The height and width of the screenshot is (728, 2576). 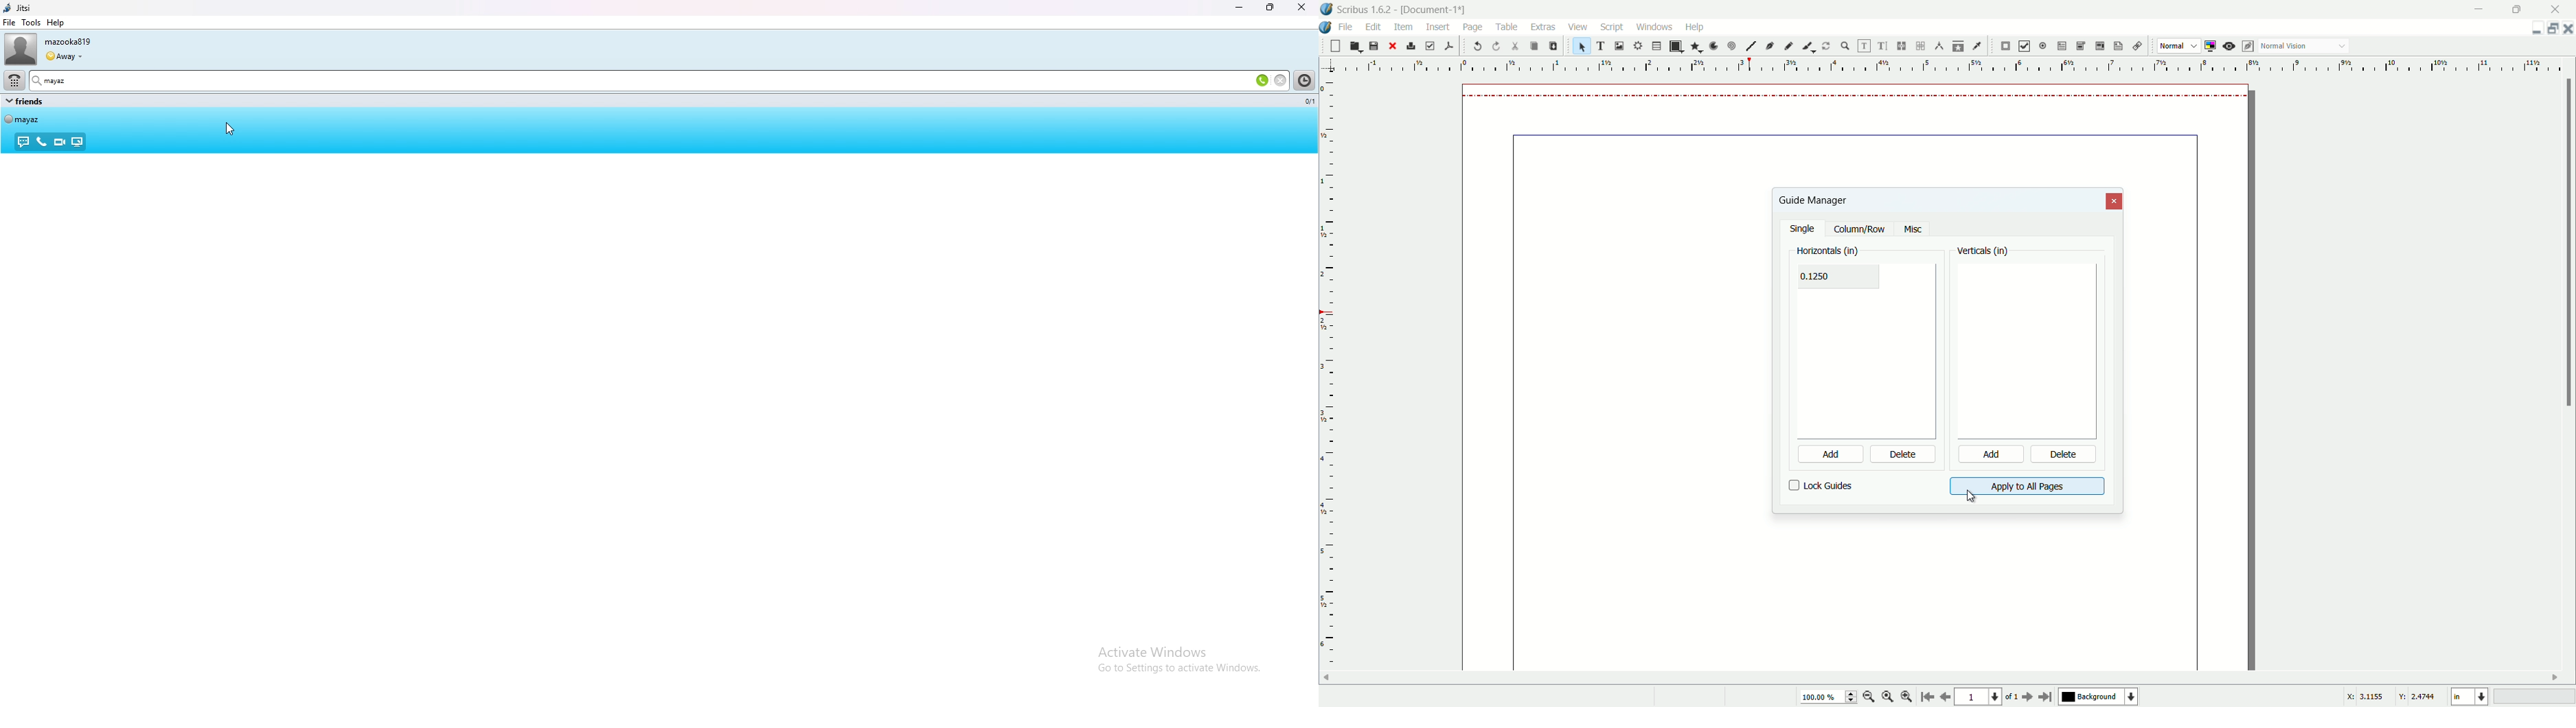 I want to click on current page number, so click(x=1977, y=698).